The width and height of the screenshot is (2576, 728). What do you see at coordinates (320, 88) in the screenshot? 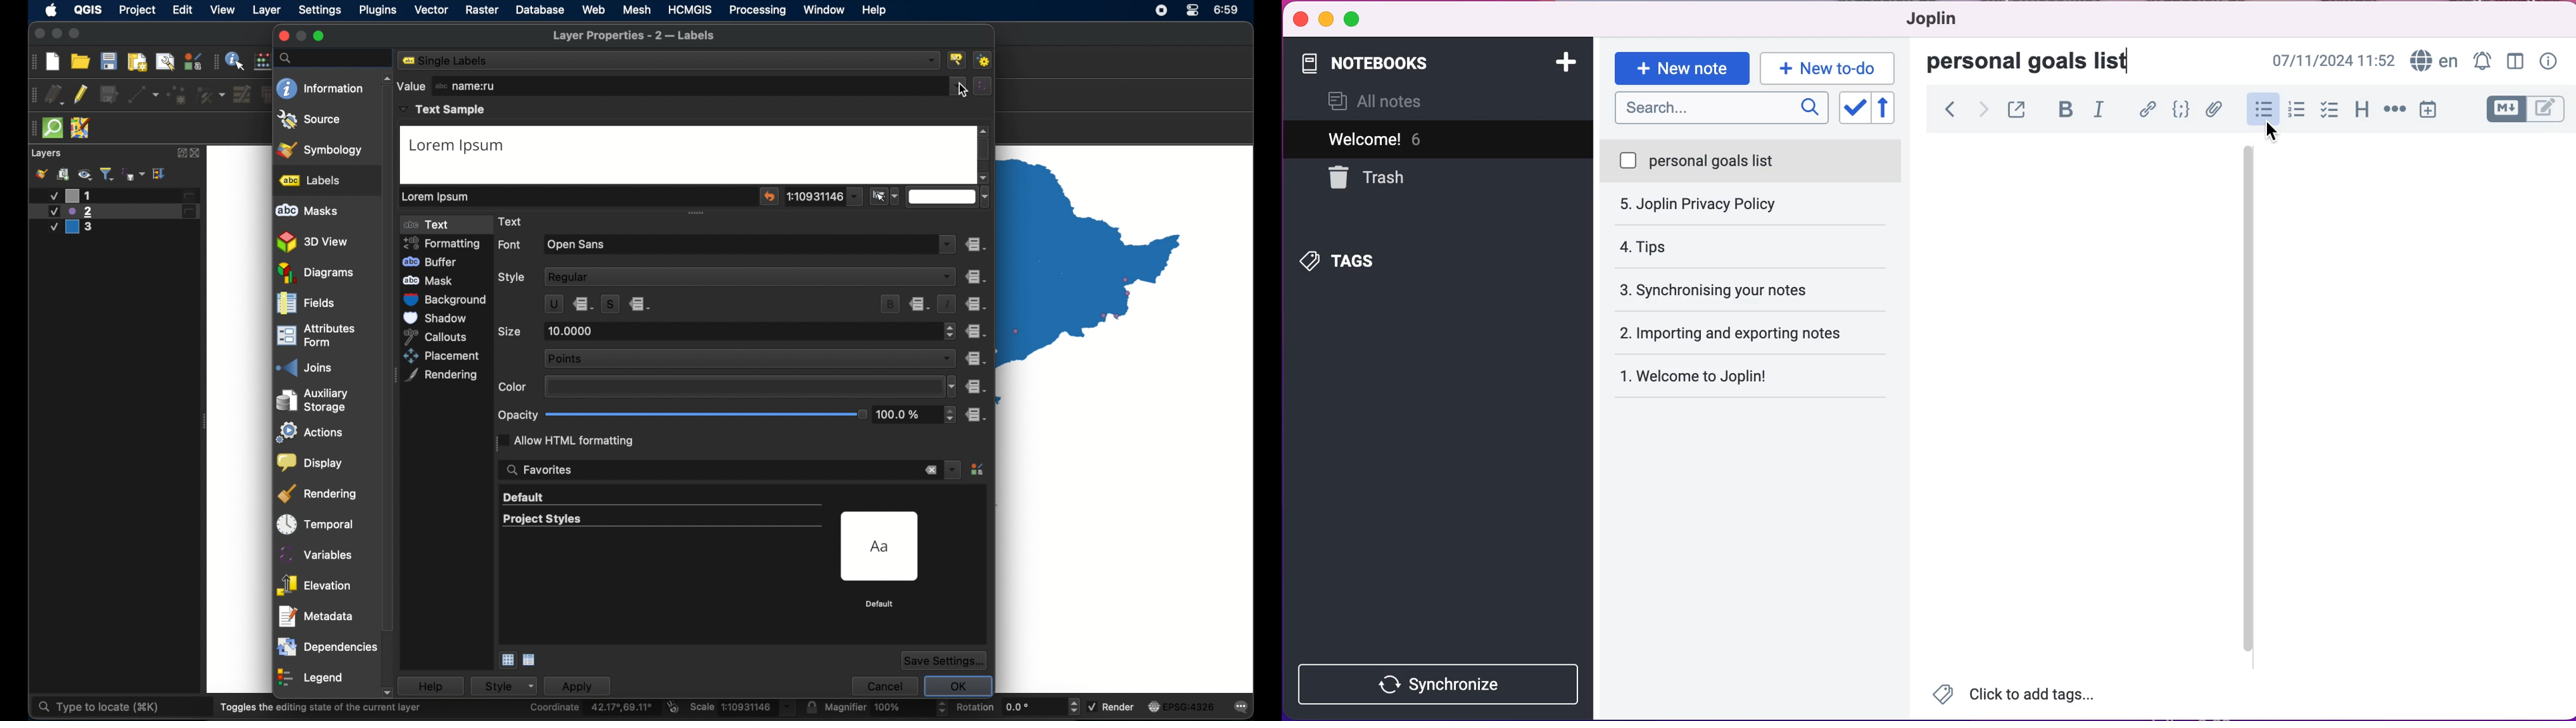
I see `information` at bounding box center [320, 88].